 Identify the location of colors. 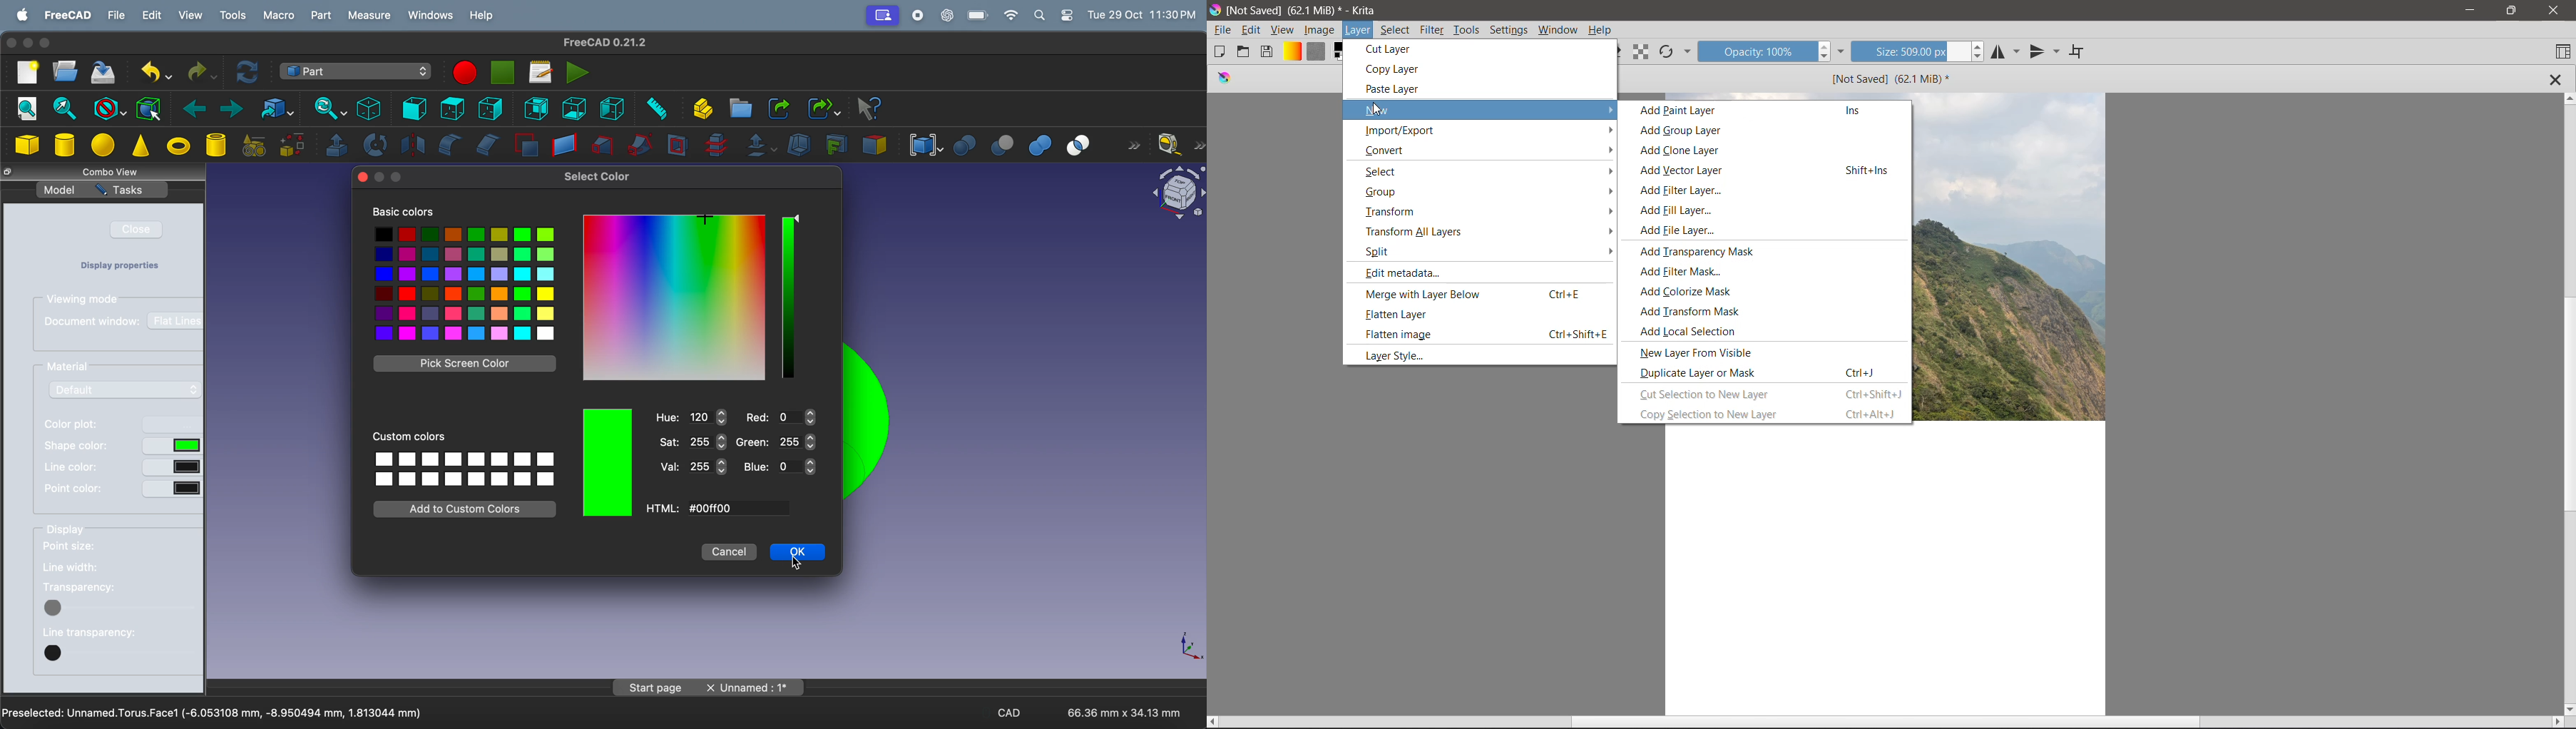
(675, 298).